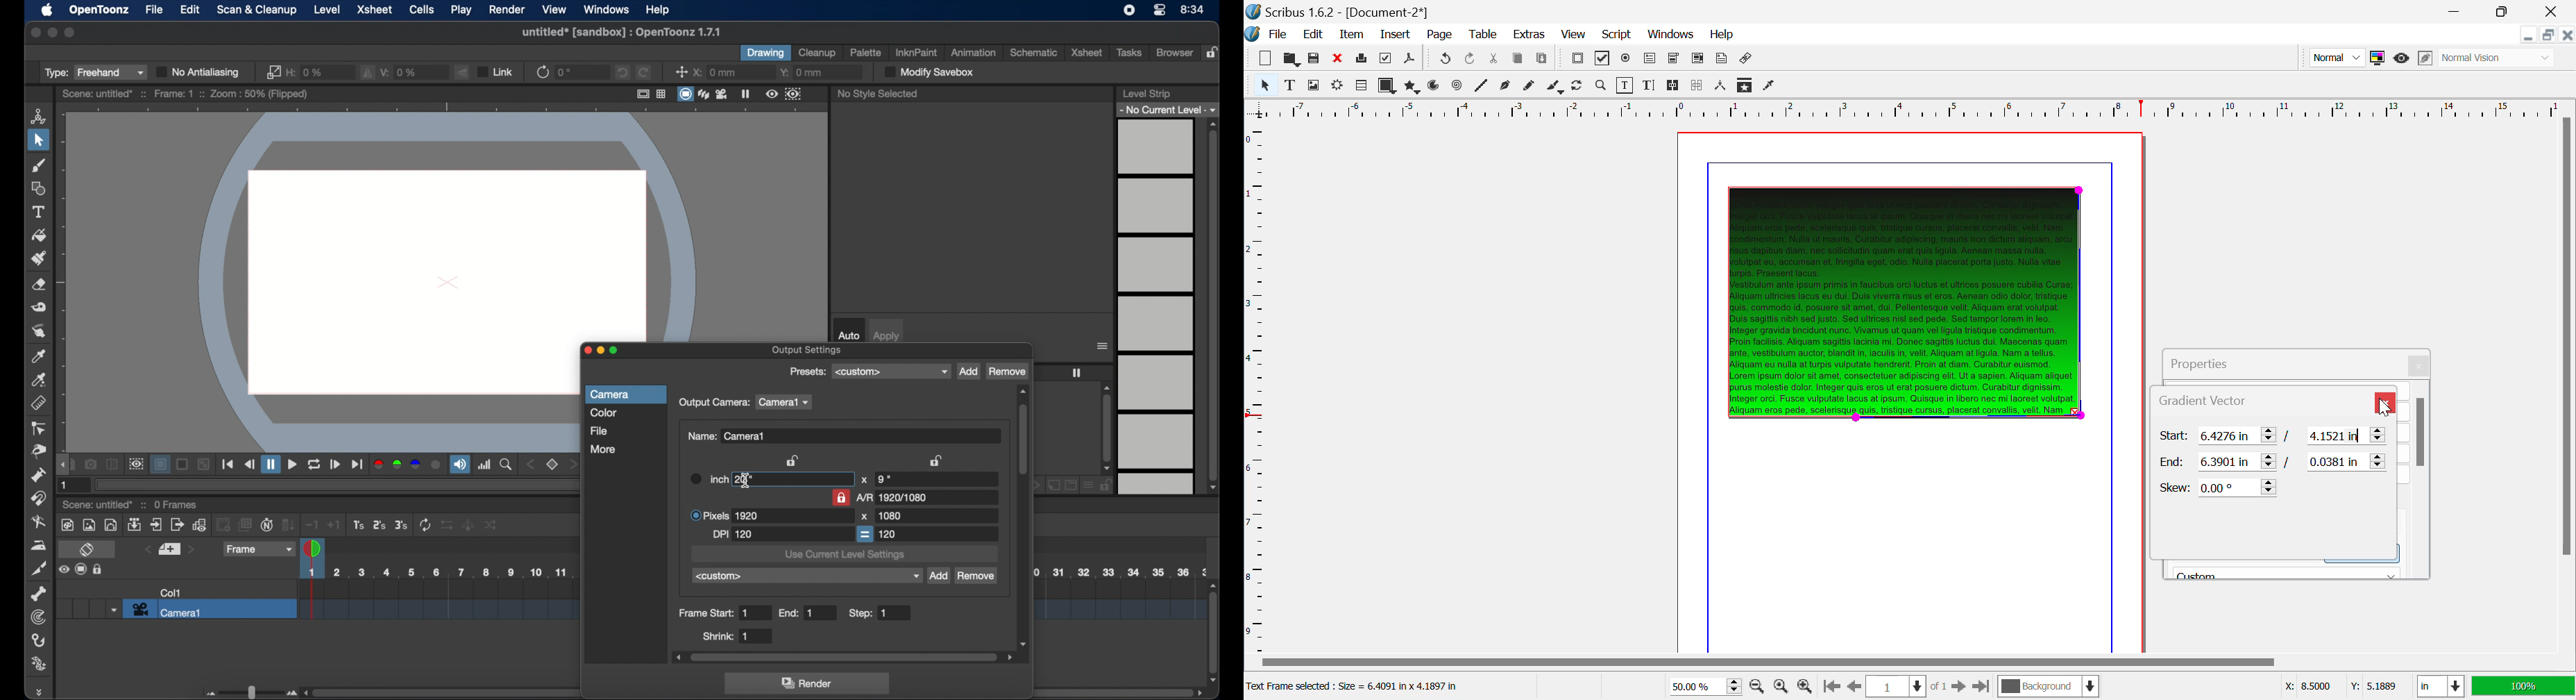 The height and width of the screenshot is (700, 2576). What do you see at coordinates (1264, 84) in the screenshot?
I see `Select` at bounding box center [1264, 84].